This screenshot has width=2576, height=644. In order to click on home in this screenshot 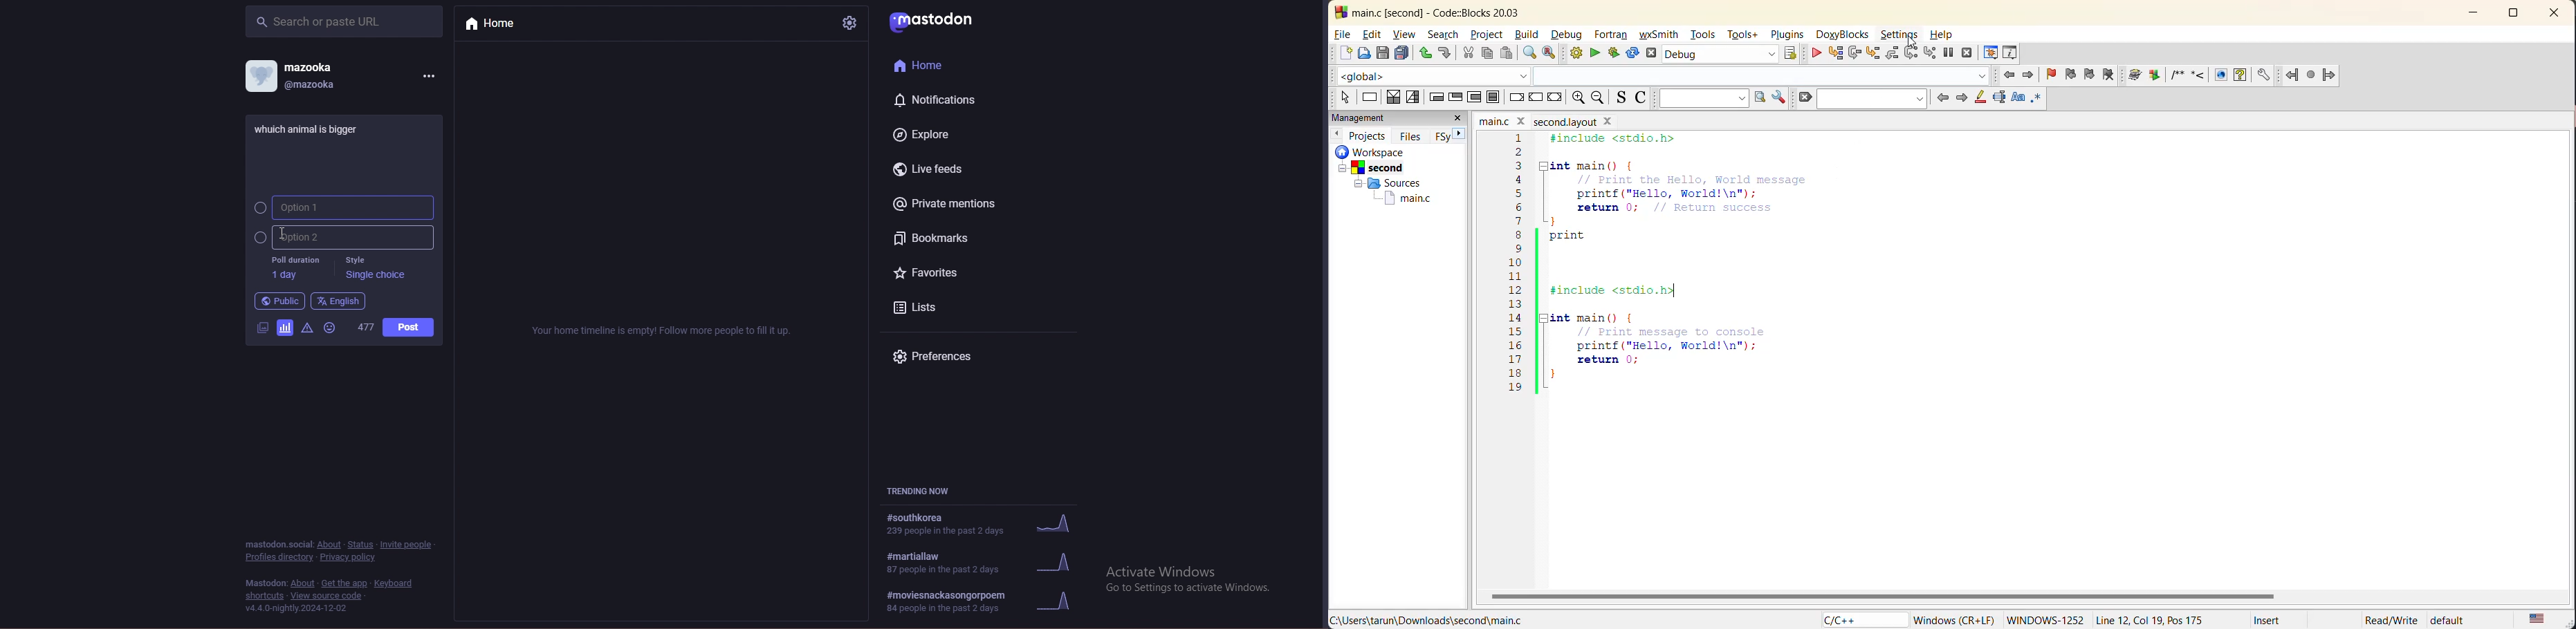, I will do `click(504, 24)`.